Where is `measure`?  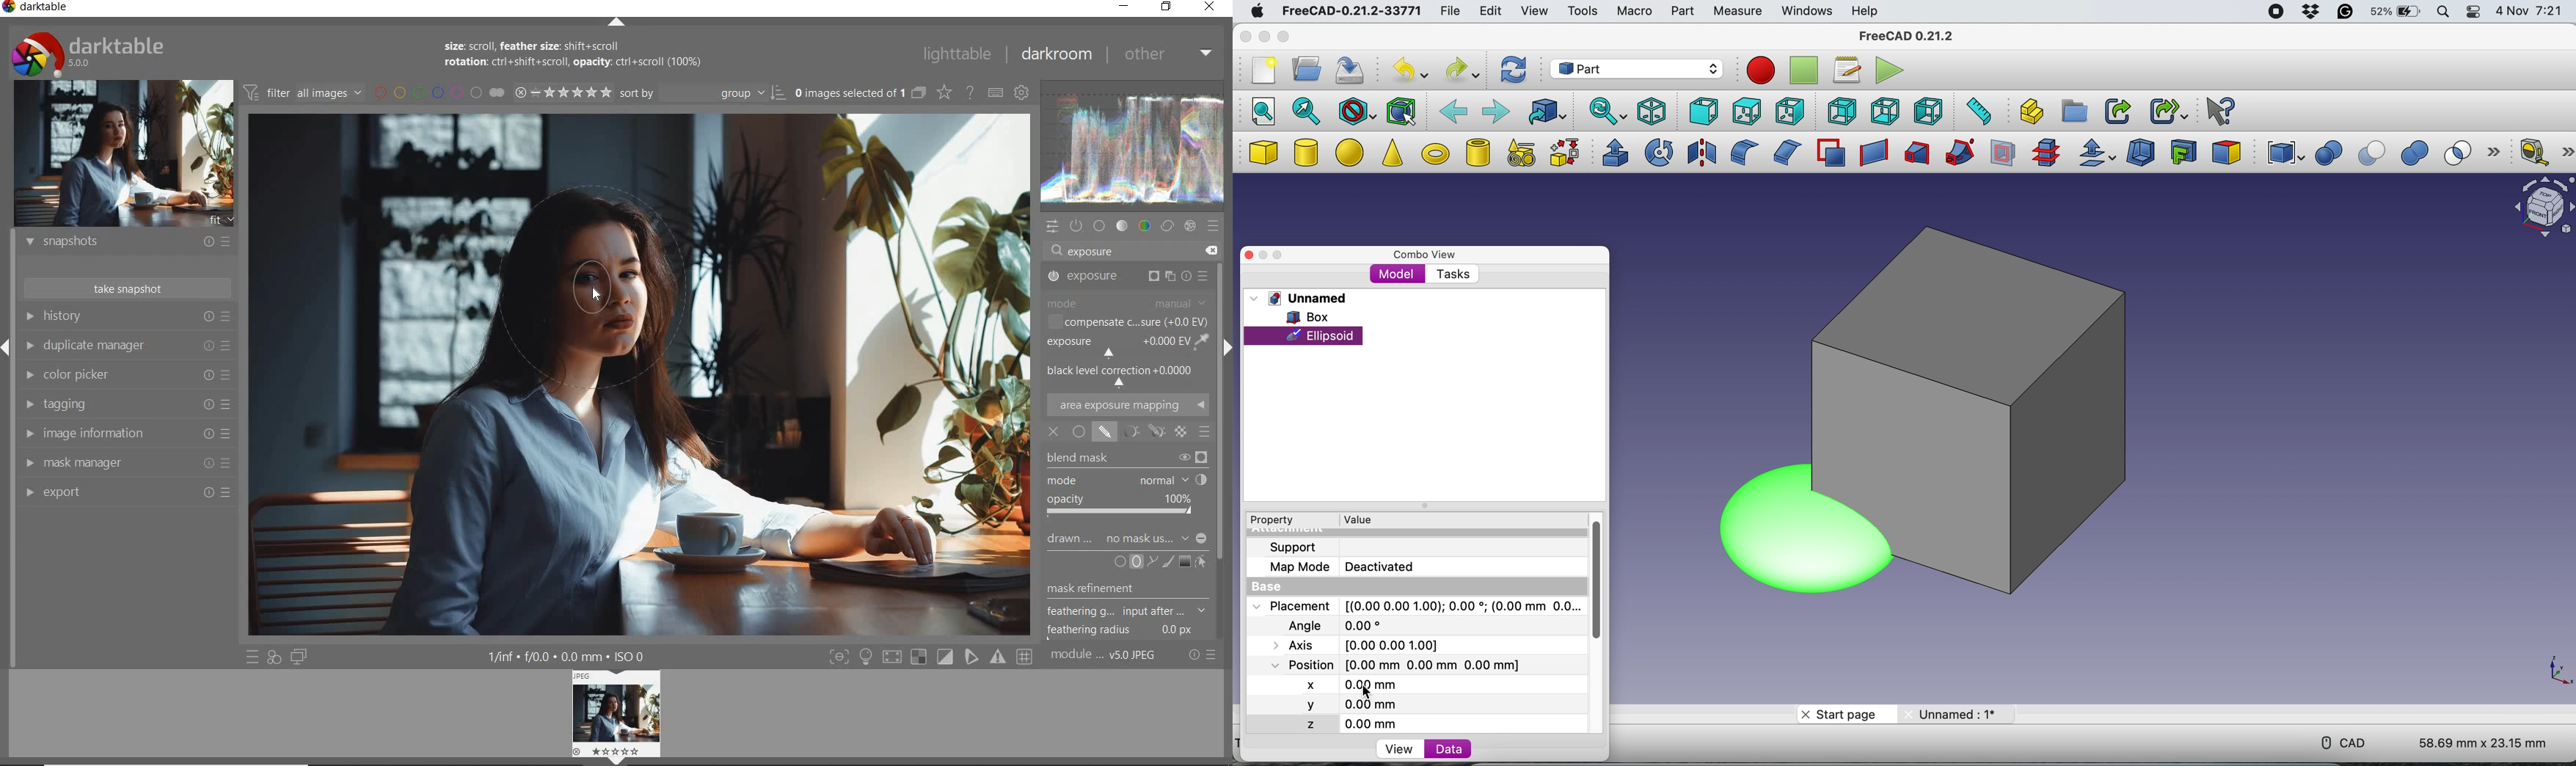 measure is located at coordinates (1737, 12).